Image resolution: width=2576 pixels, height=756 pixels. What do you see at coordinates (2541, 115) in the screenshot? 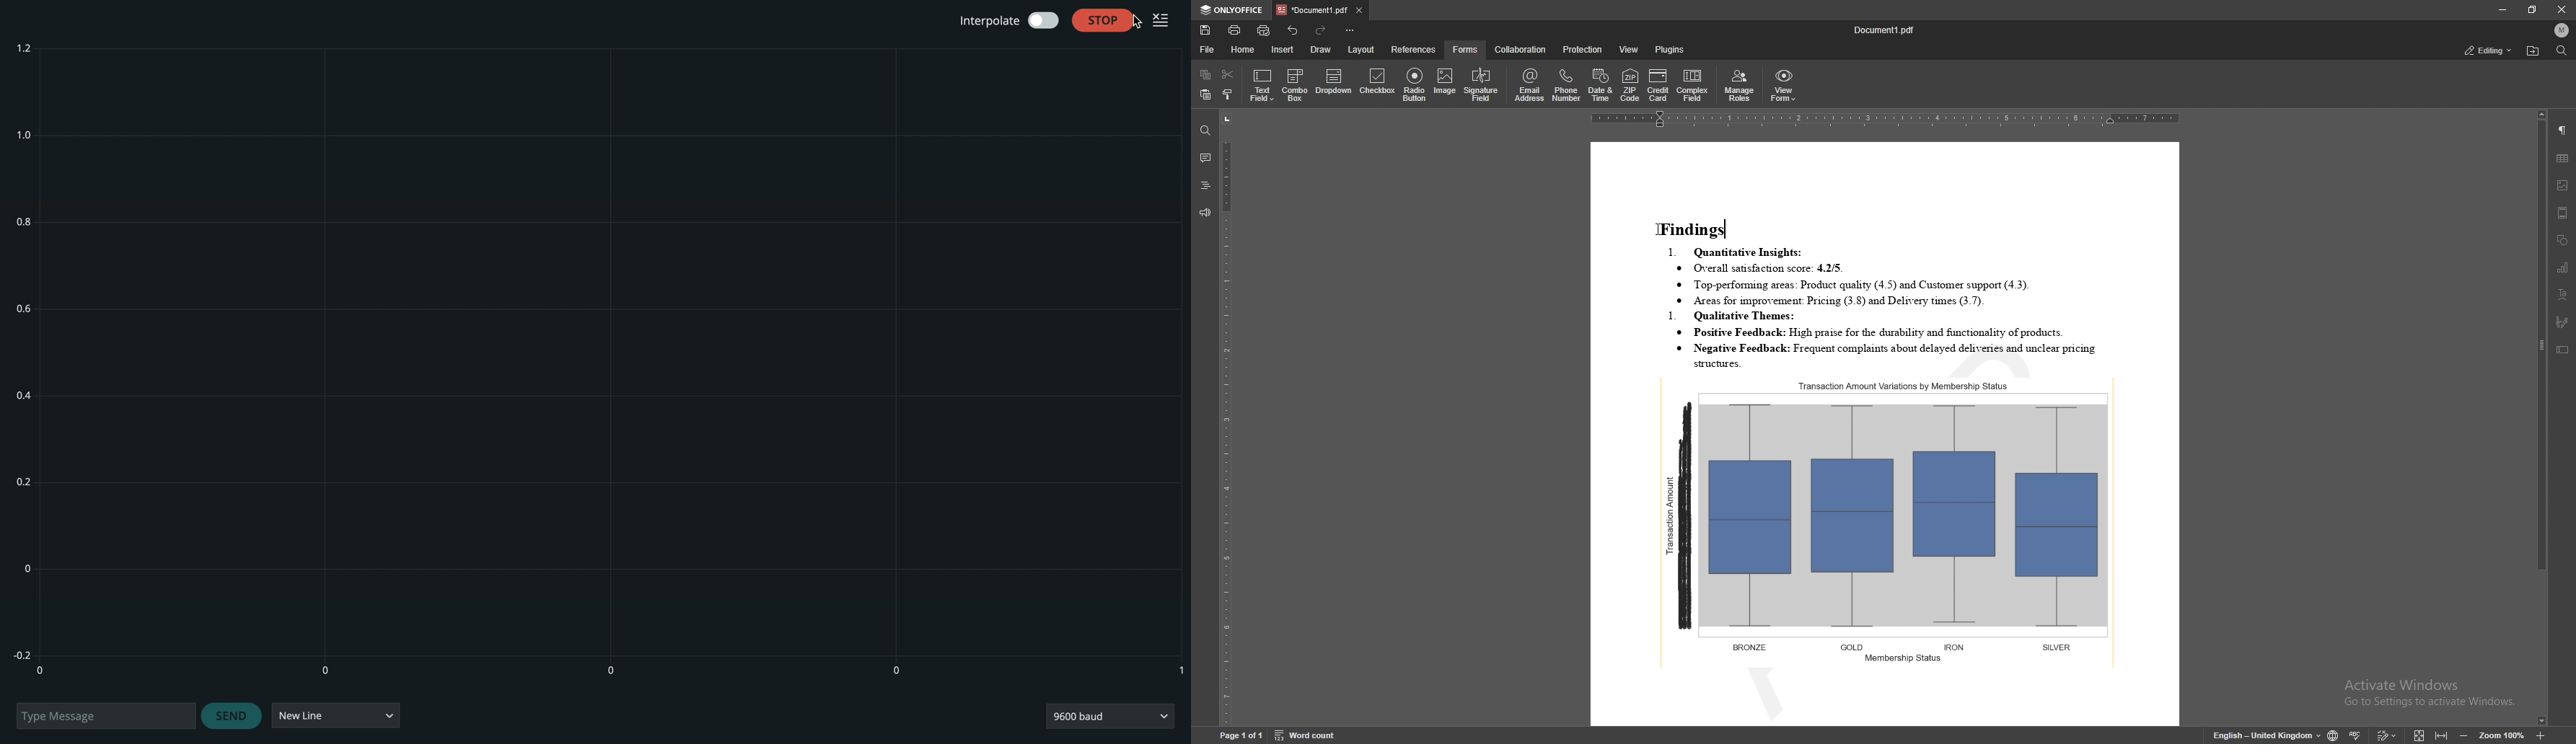
I see `scroll up` at bounding box center [2541, 115].